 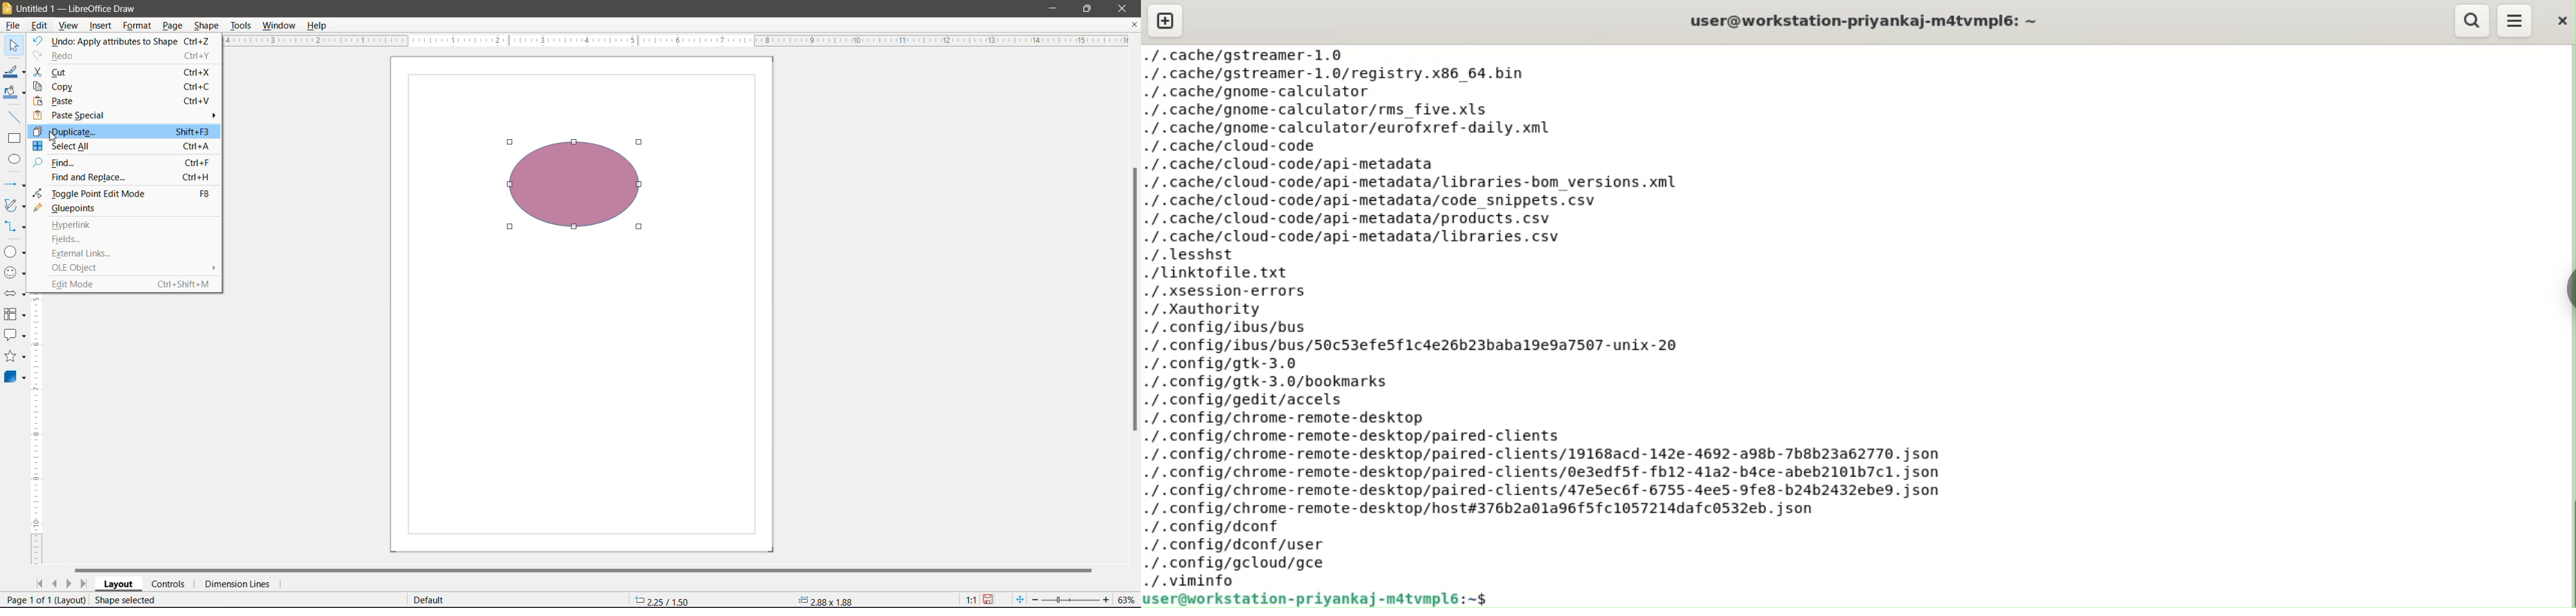 I want to click on Object Position, so click(x=662, y=600).